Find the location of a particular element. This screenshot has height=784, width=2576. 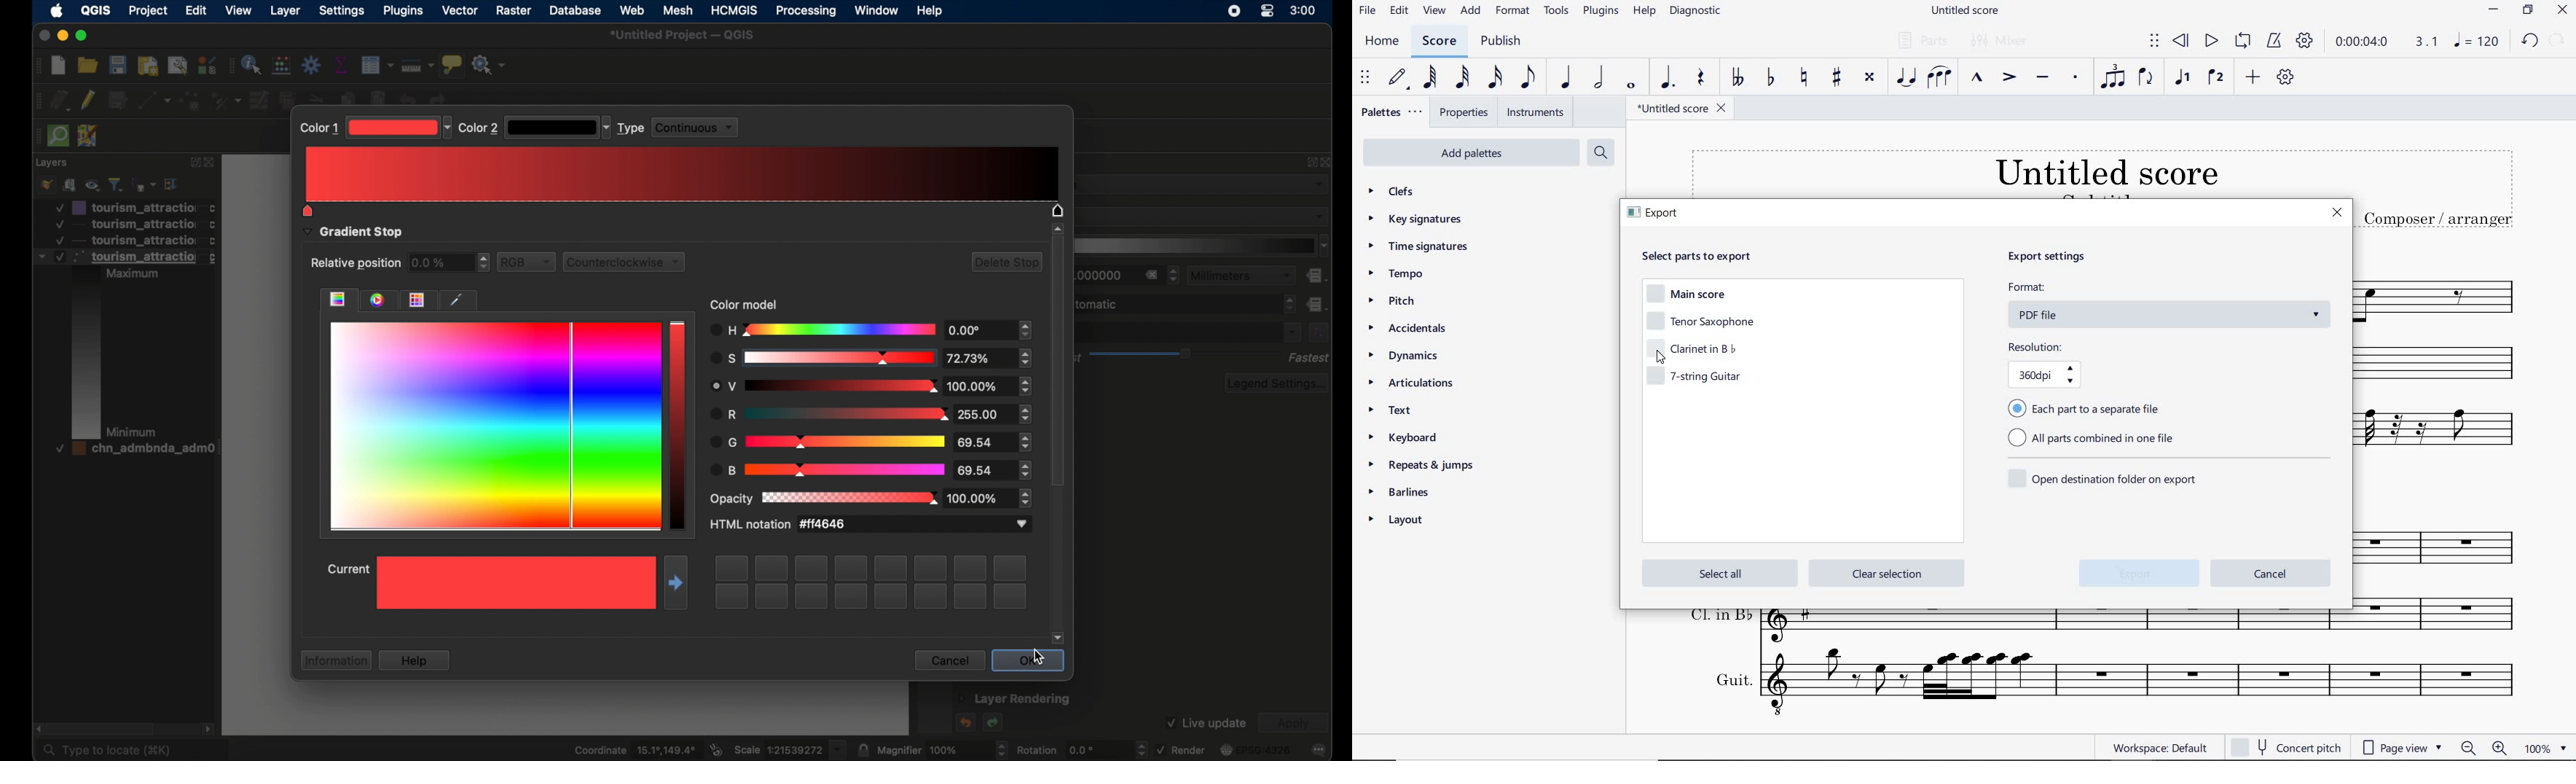

7-string guitar is located at coordinates (2446, 436).